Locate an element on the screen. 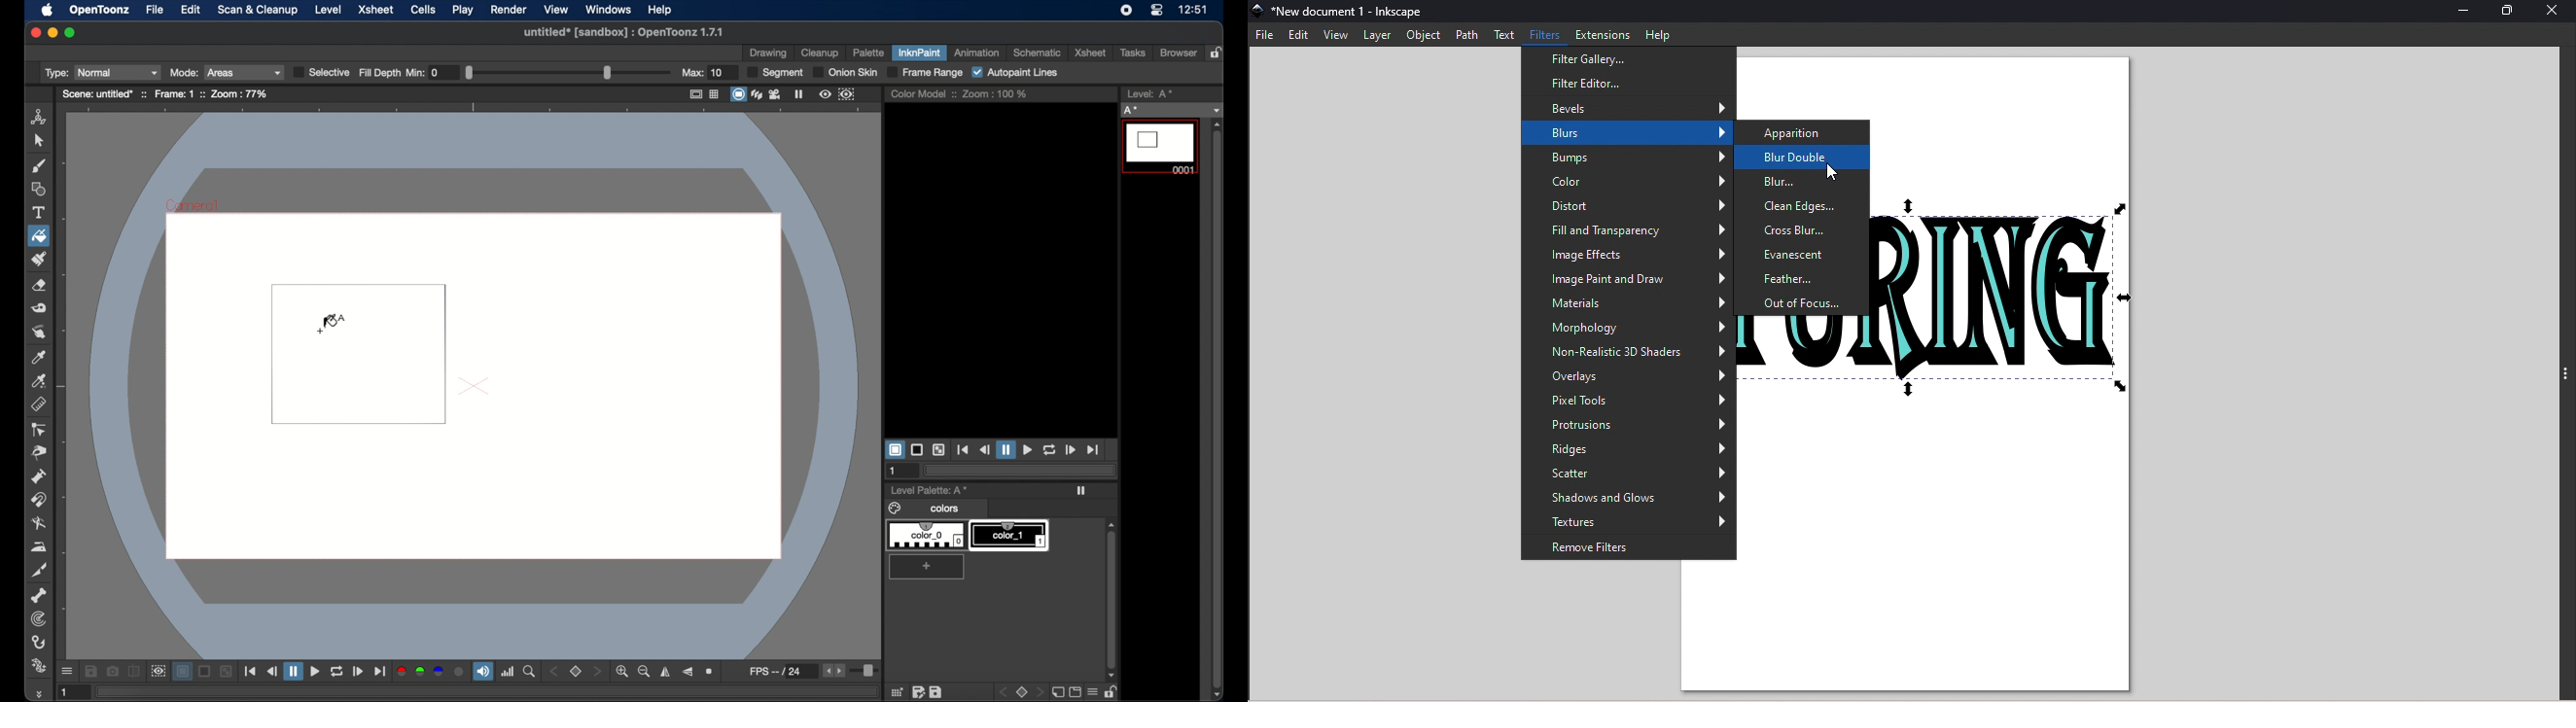 This screenshot has width=2576, height=728. flip vertically is located at coordinates (687, 672).